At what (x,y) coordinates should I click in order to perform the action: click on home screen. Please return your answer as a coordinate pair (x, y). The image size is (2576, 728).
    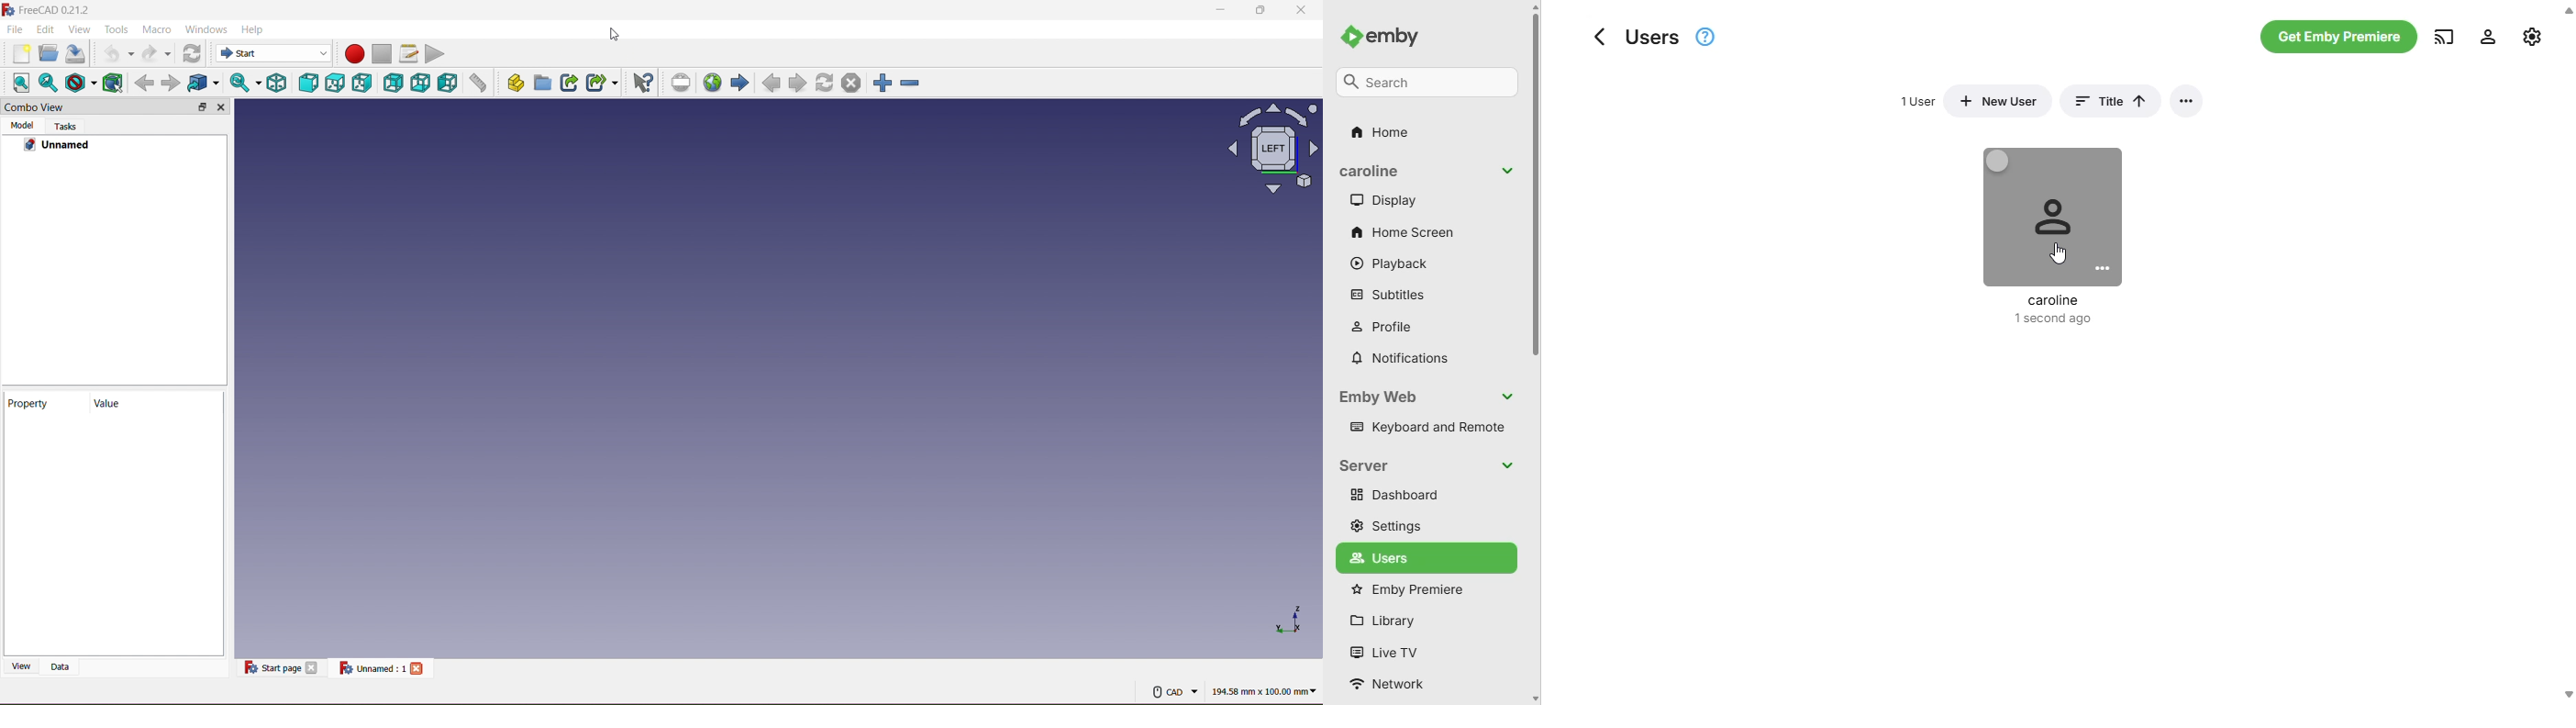
    Looking at the image, I should click on (1403, 232).